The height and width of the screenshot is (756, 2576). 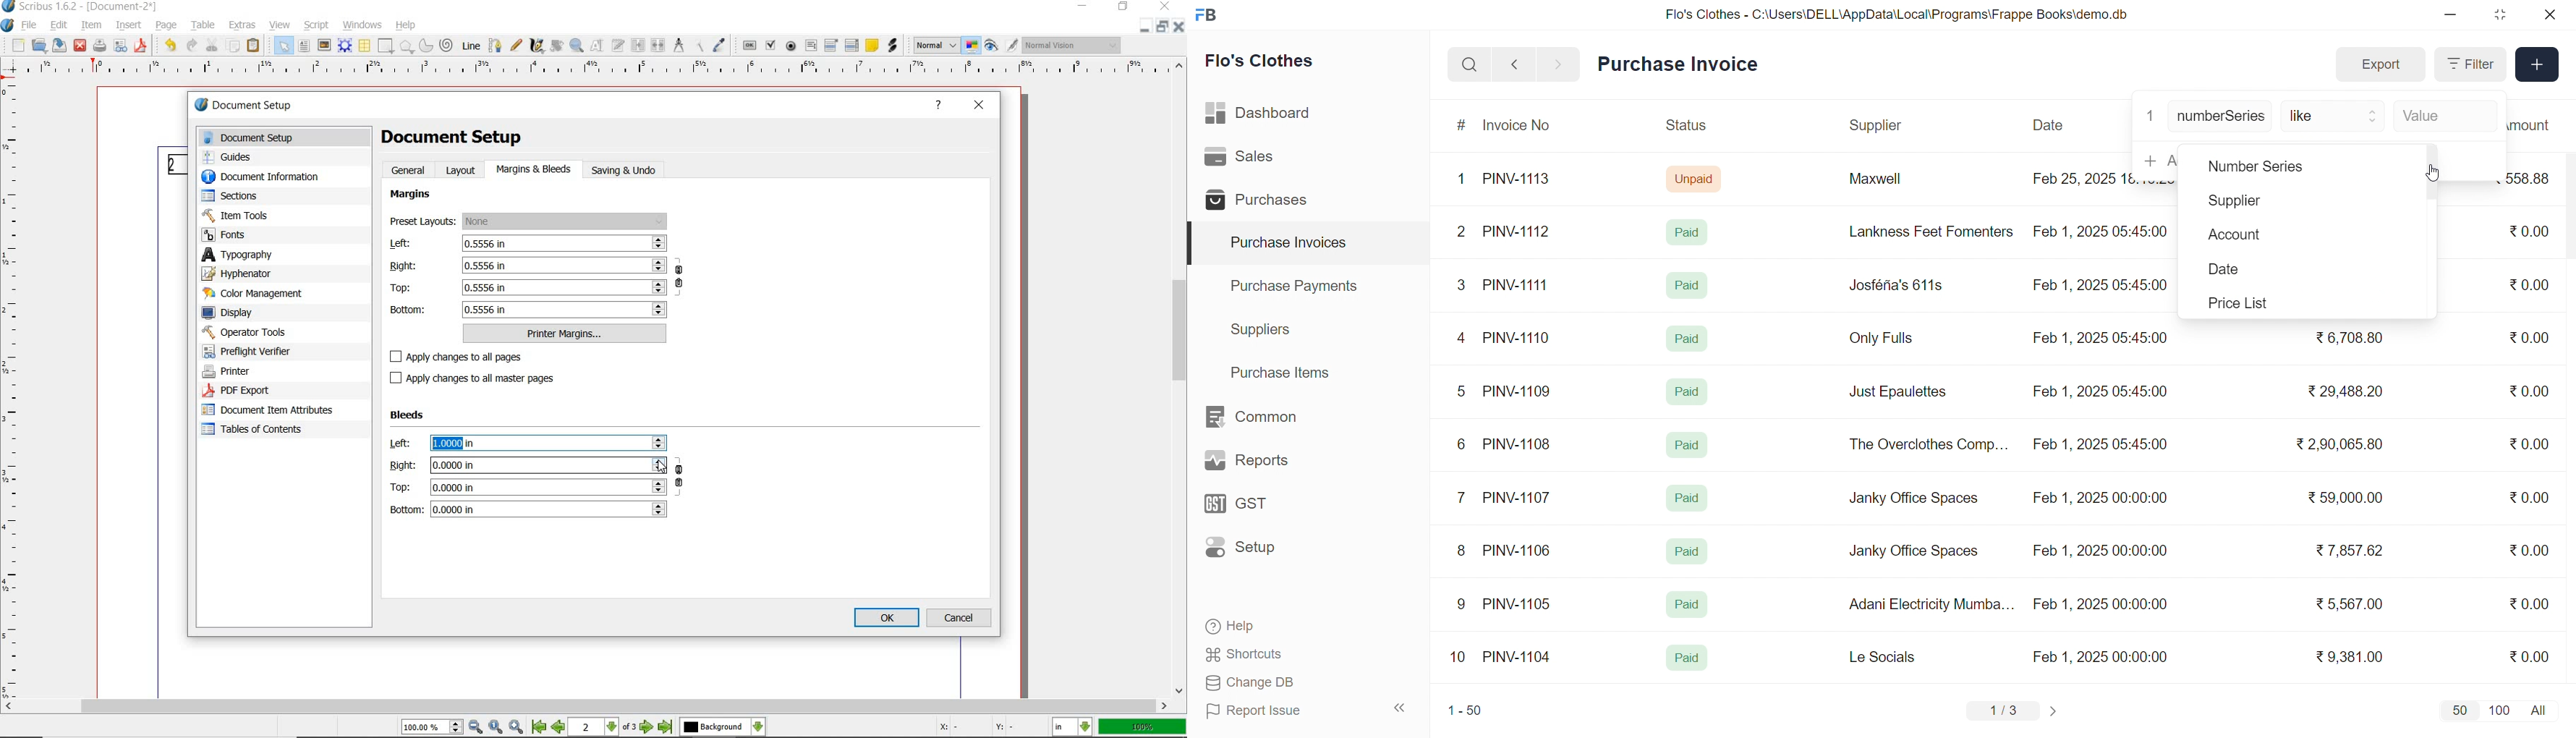 What do you see at coordinates (363, 24) in the screenshot?
I see `windows` at bounding box center [363, 24].